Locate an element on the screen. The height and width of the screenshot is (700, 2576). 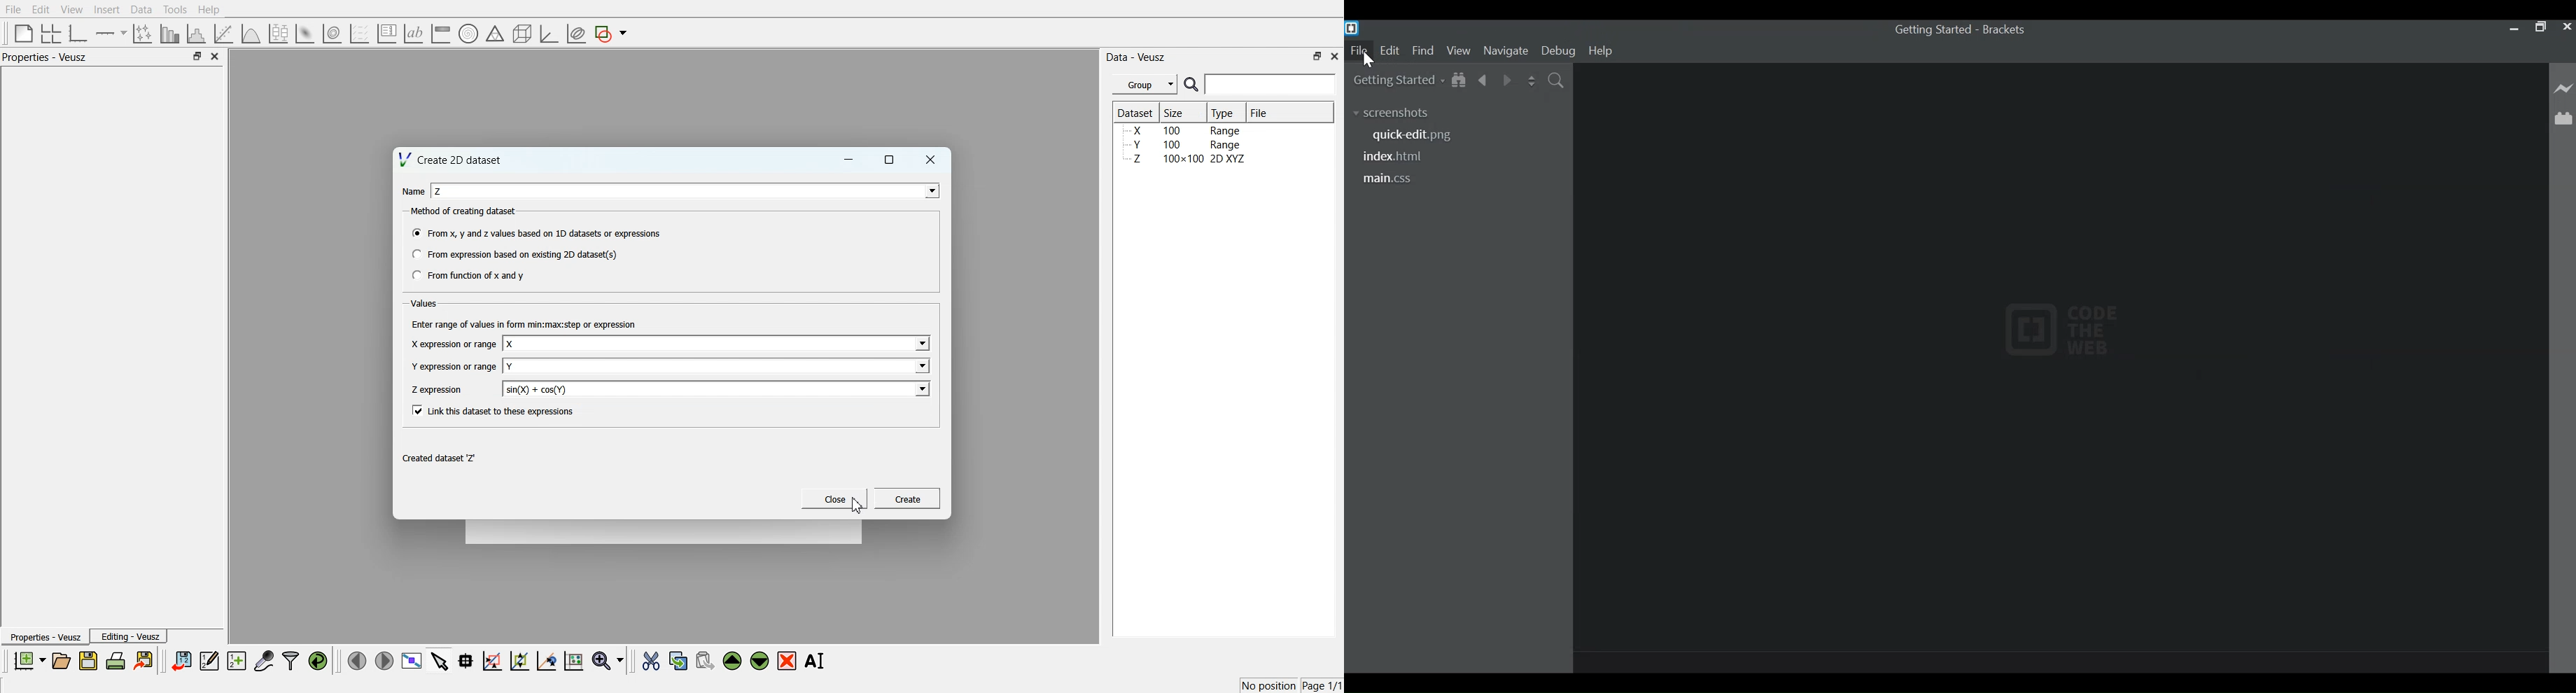
Move to the next page is located at coordinates (384, 659).